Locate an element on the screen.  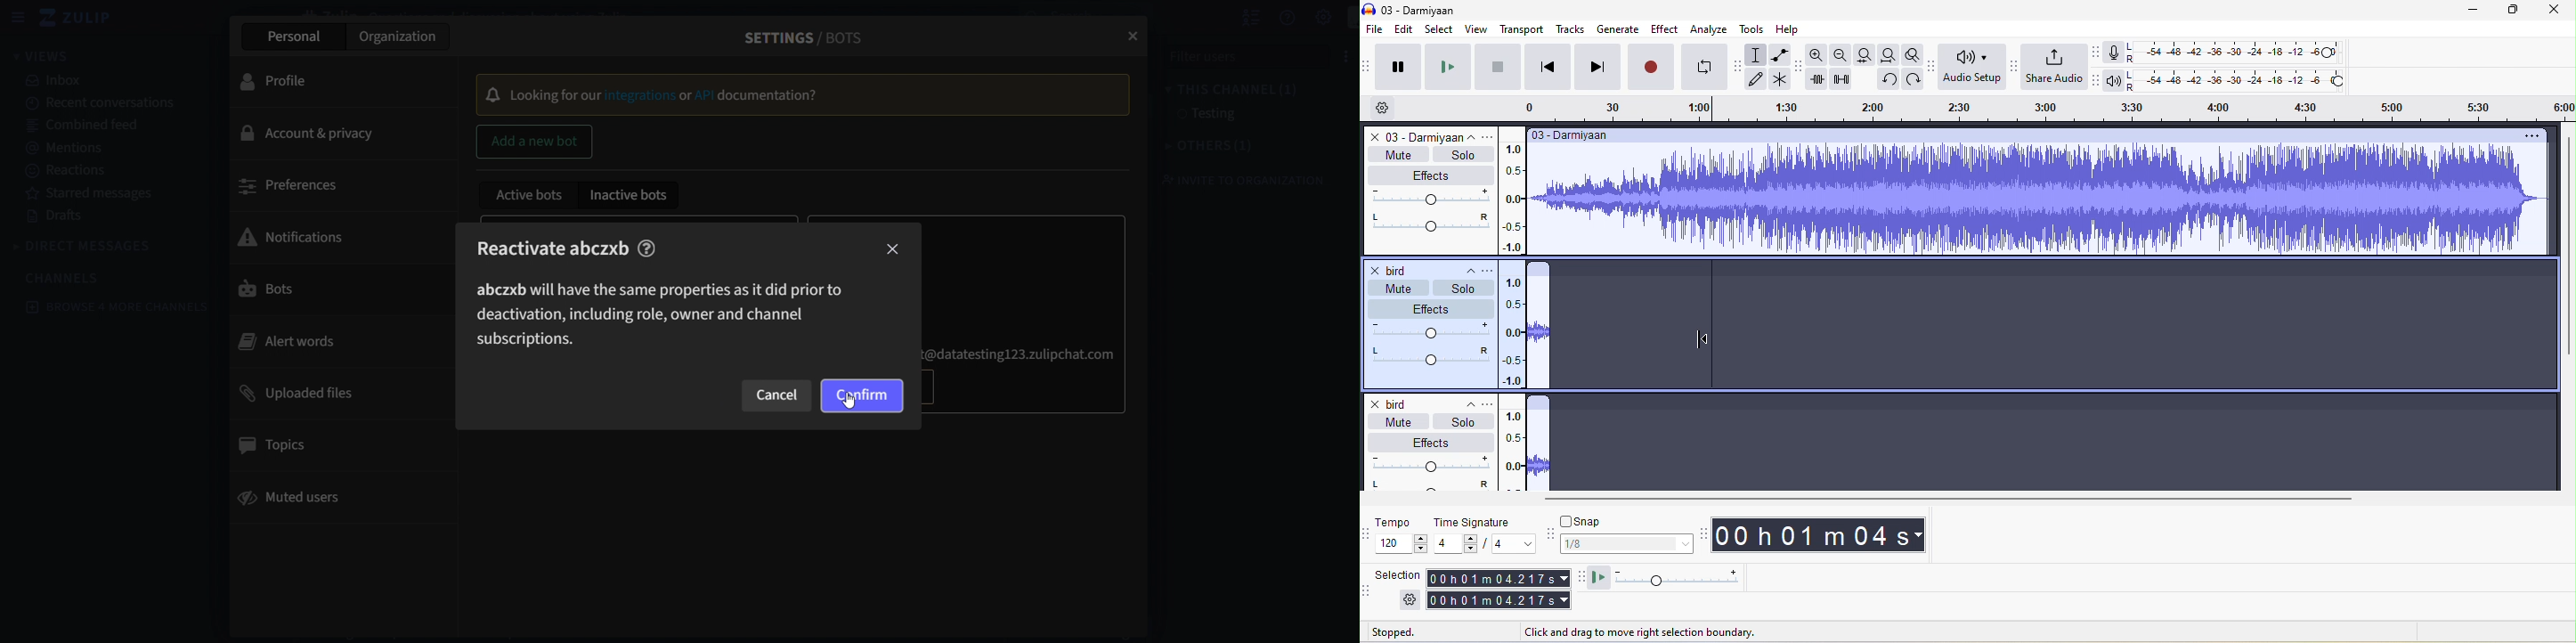
volume is located at coordinates (1429, 464).